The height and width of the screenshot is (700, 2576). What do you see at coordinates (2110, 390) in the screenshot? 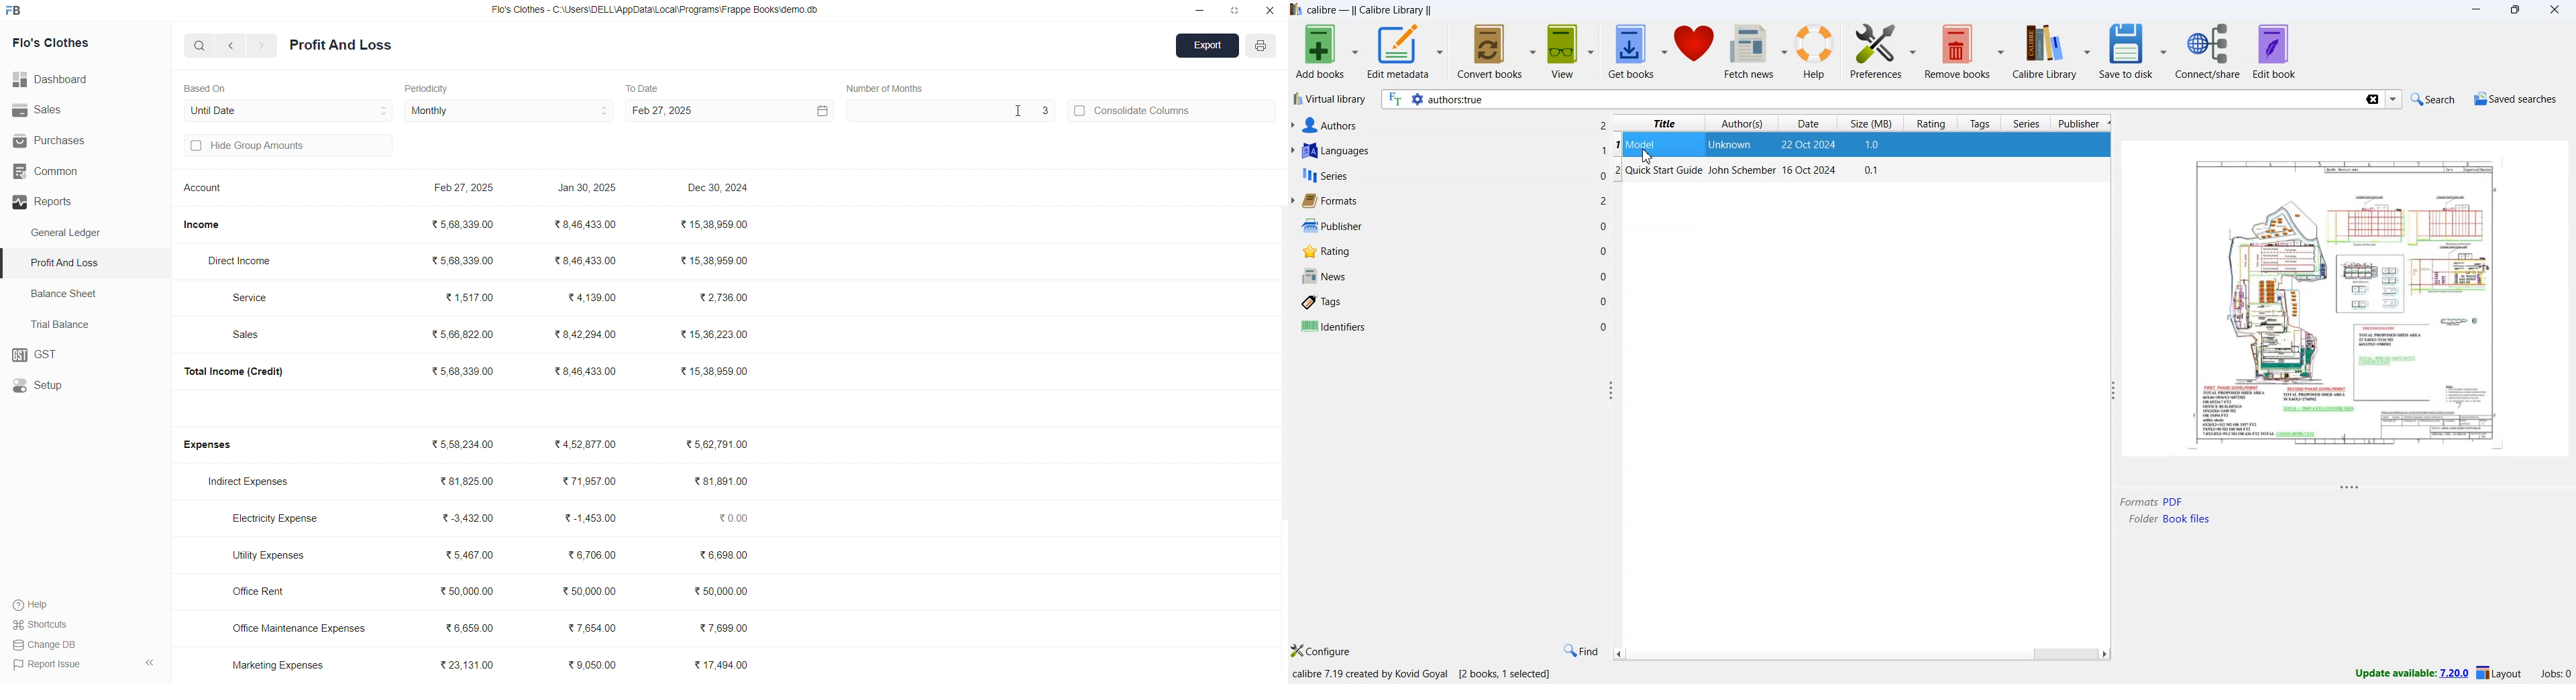
I see `customize width` at bounding box center [2110, 390].